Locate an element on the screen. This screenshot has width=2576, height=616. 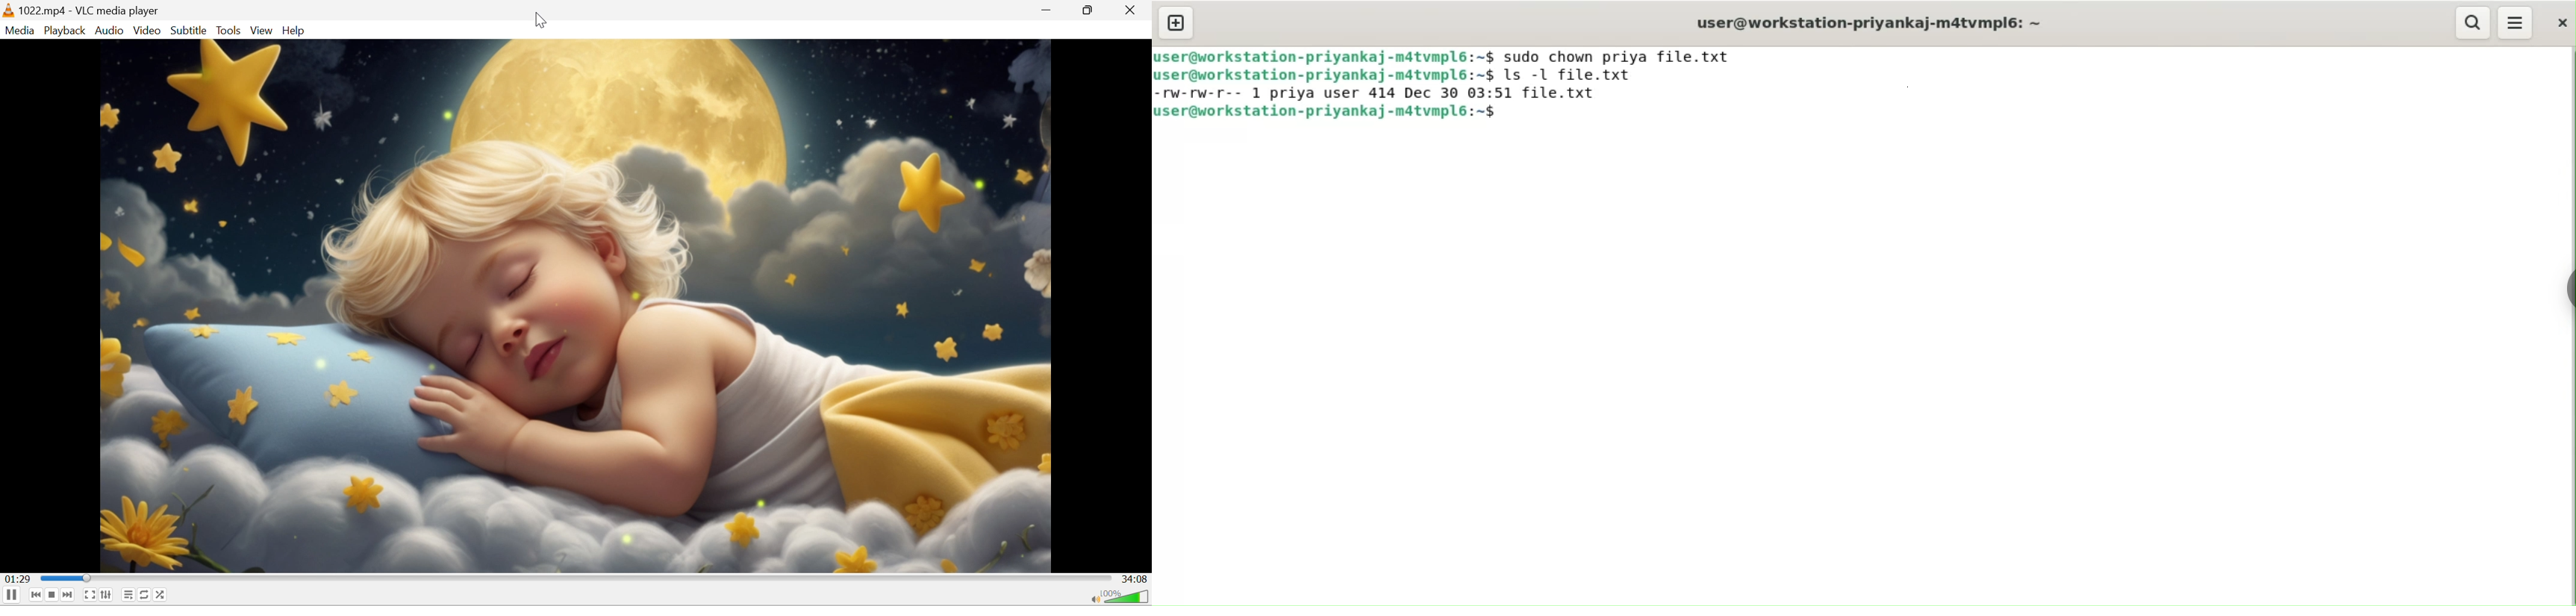
Show extended settings is located at coordinates (108, 595).